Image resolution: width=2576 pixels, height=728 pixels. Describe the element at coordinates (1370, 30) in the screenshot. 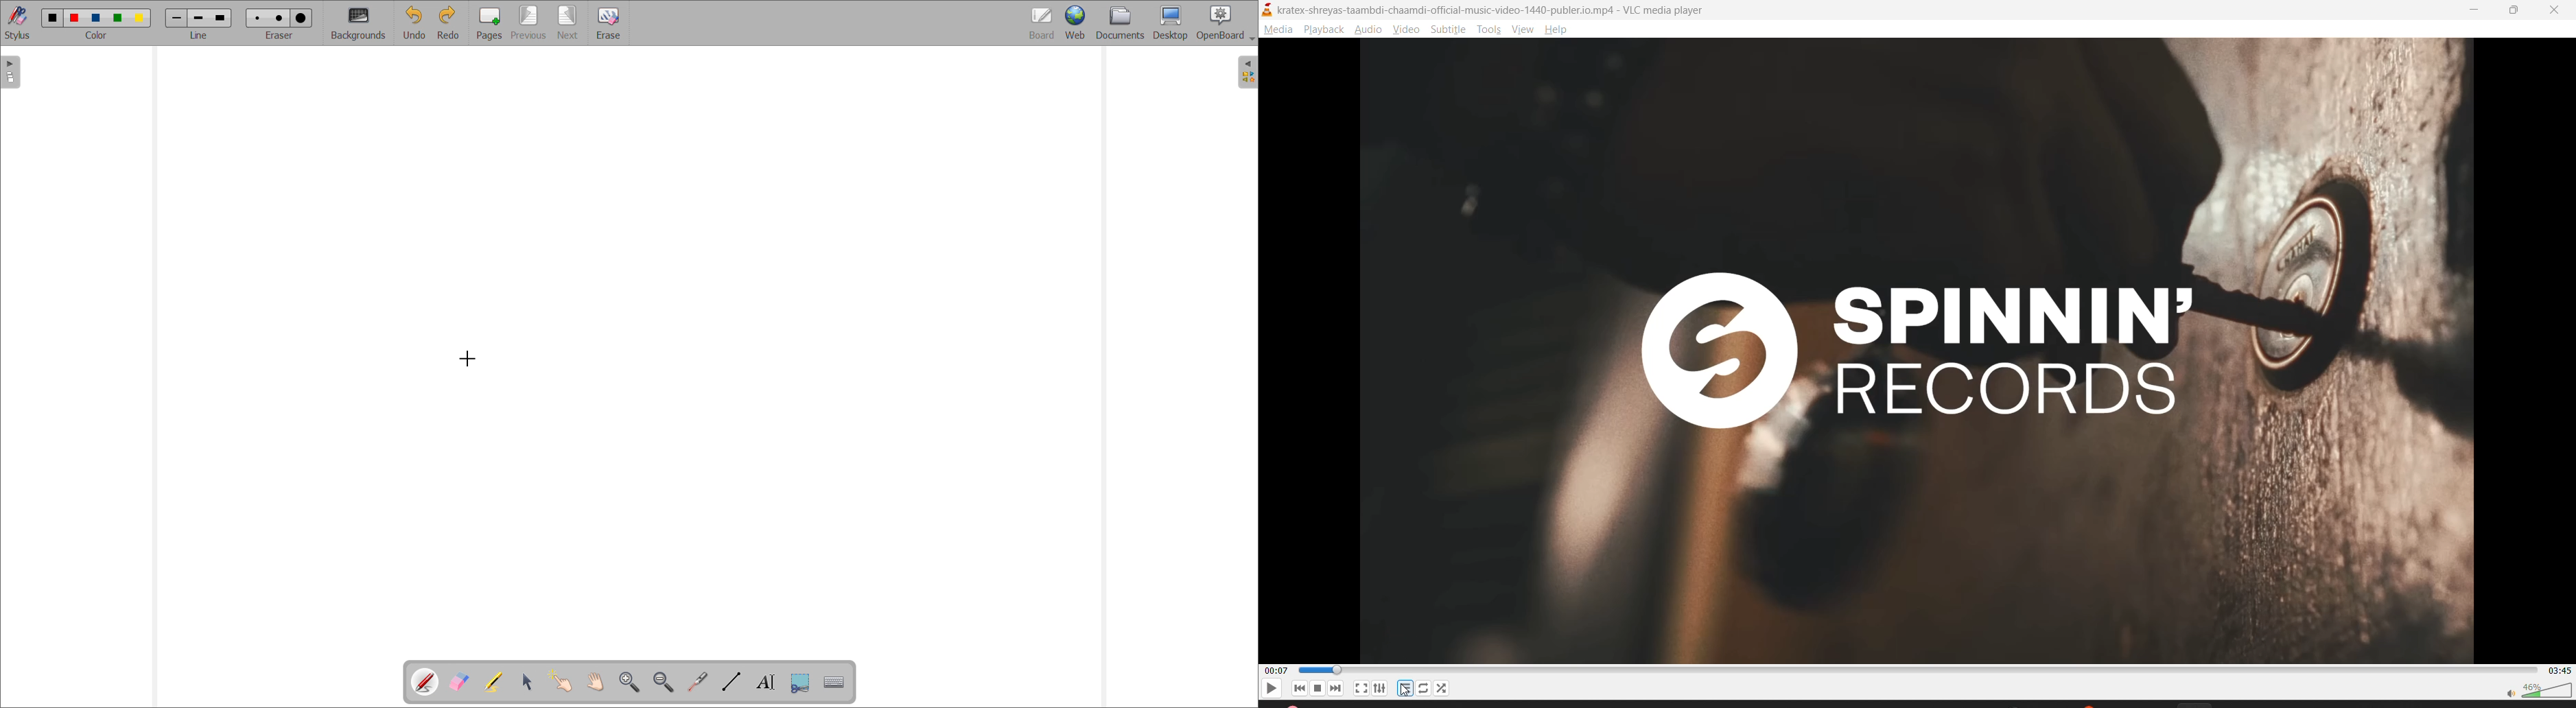

I see `audio` at that location.